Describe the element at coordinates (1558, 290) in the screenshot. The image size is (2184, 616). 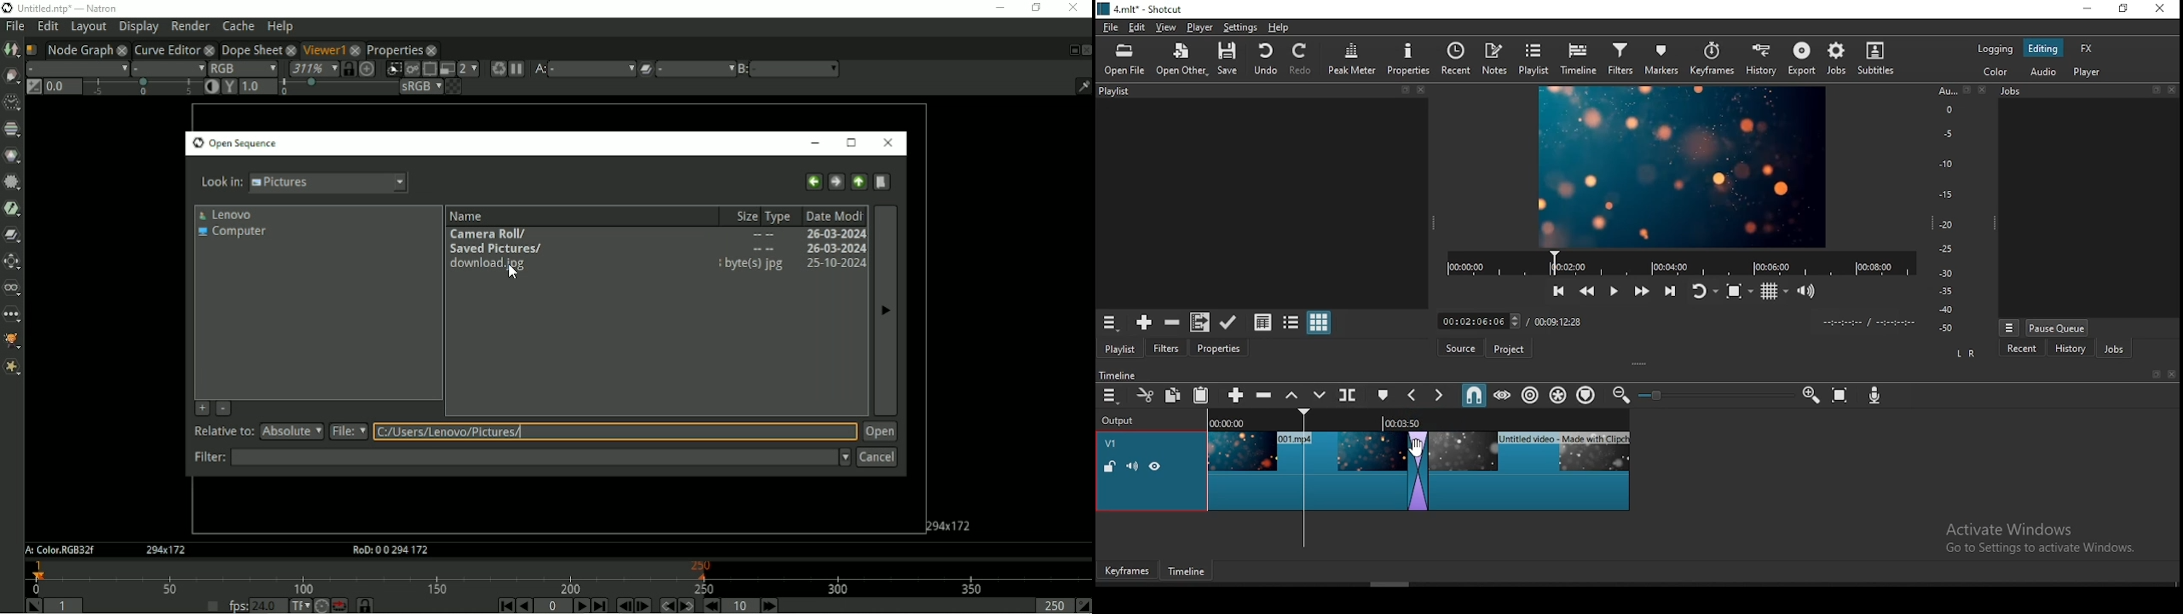
I see `skip to the previous point` at that location.